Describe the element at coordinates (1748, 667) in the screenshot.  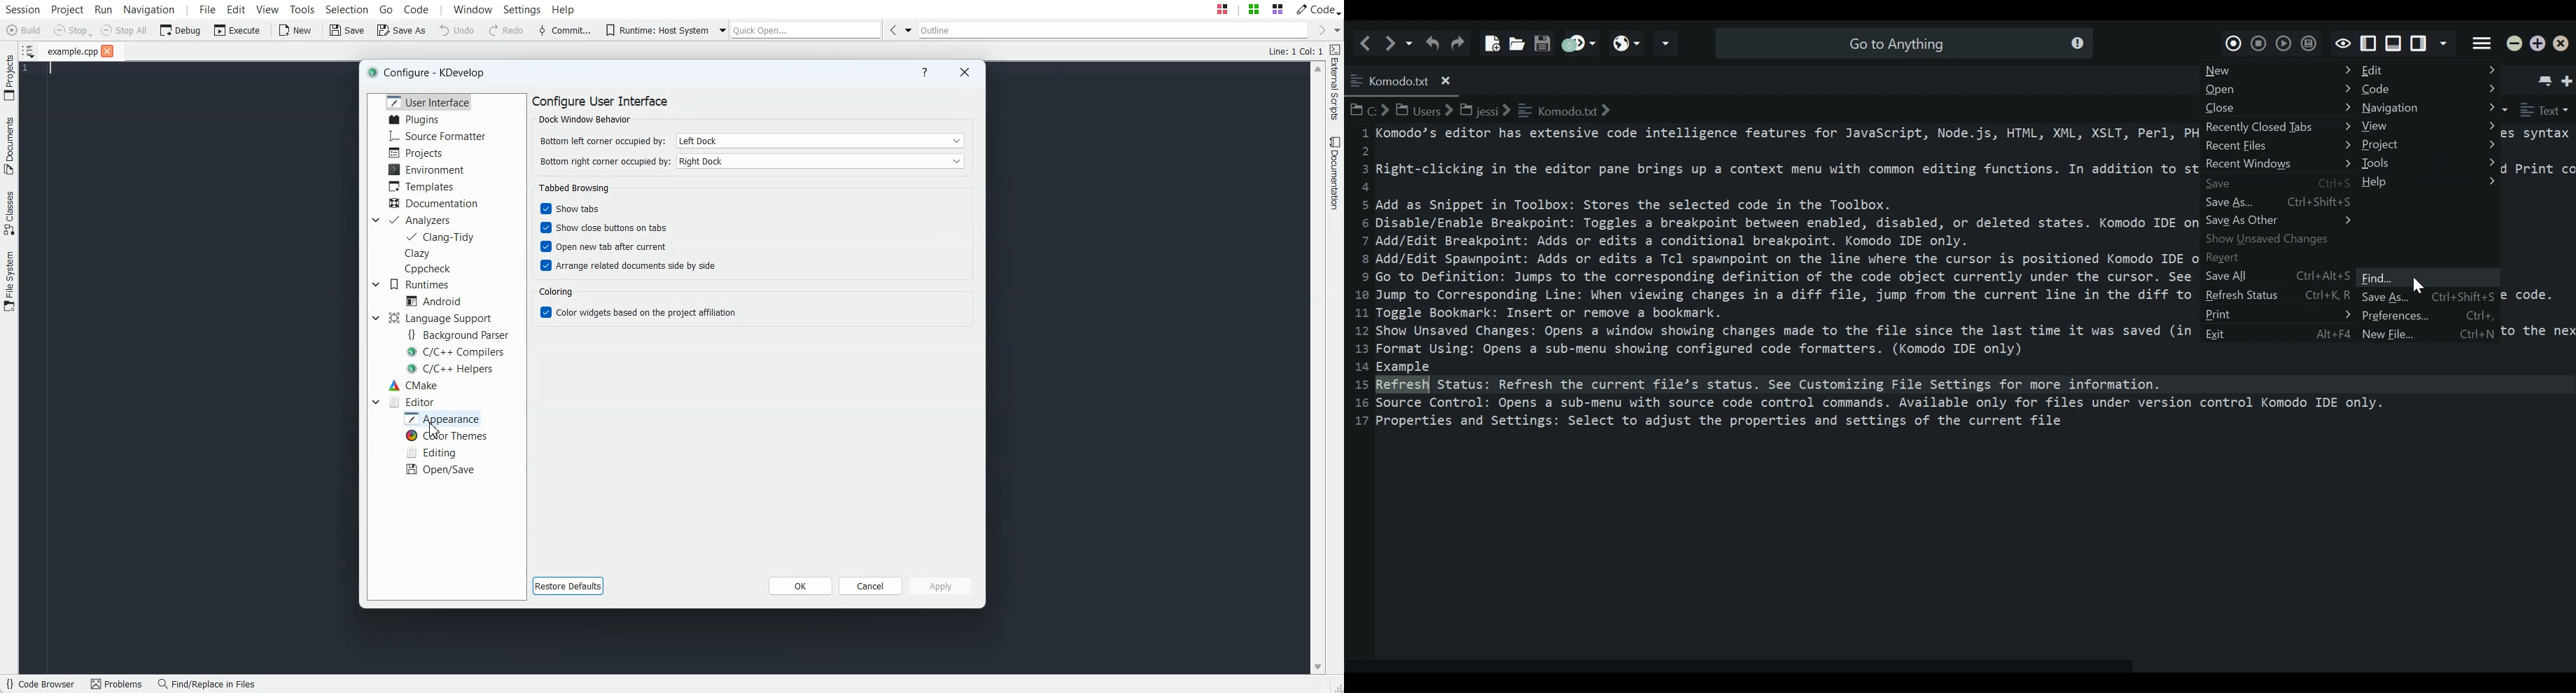
I see `Horizontal Scroll bar` at that location.